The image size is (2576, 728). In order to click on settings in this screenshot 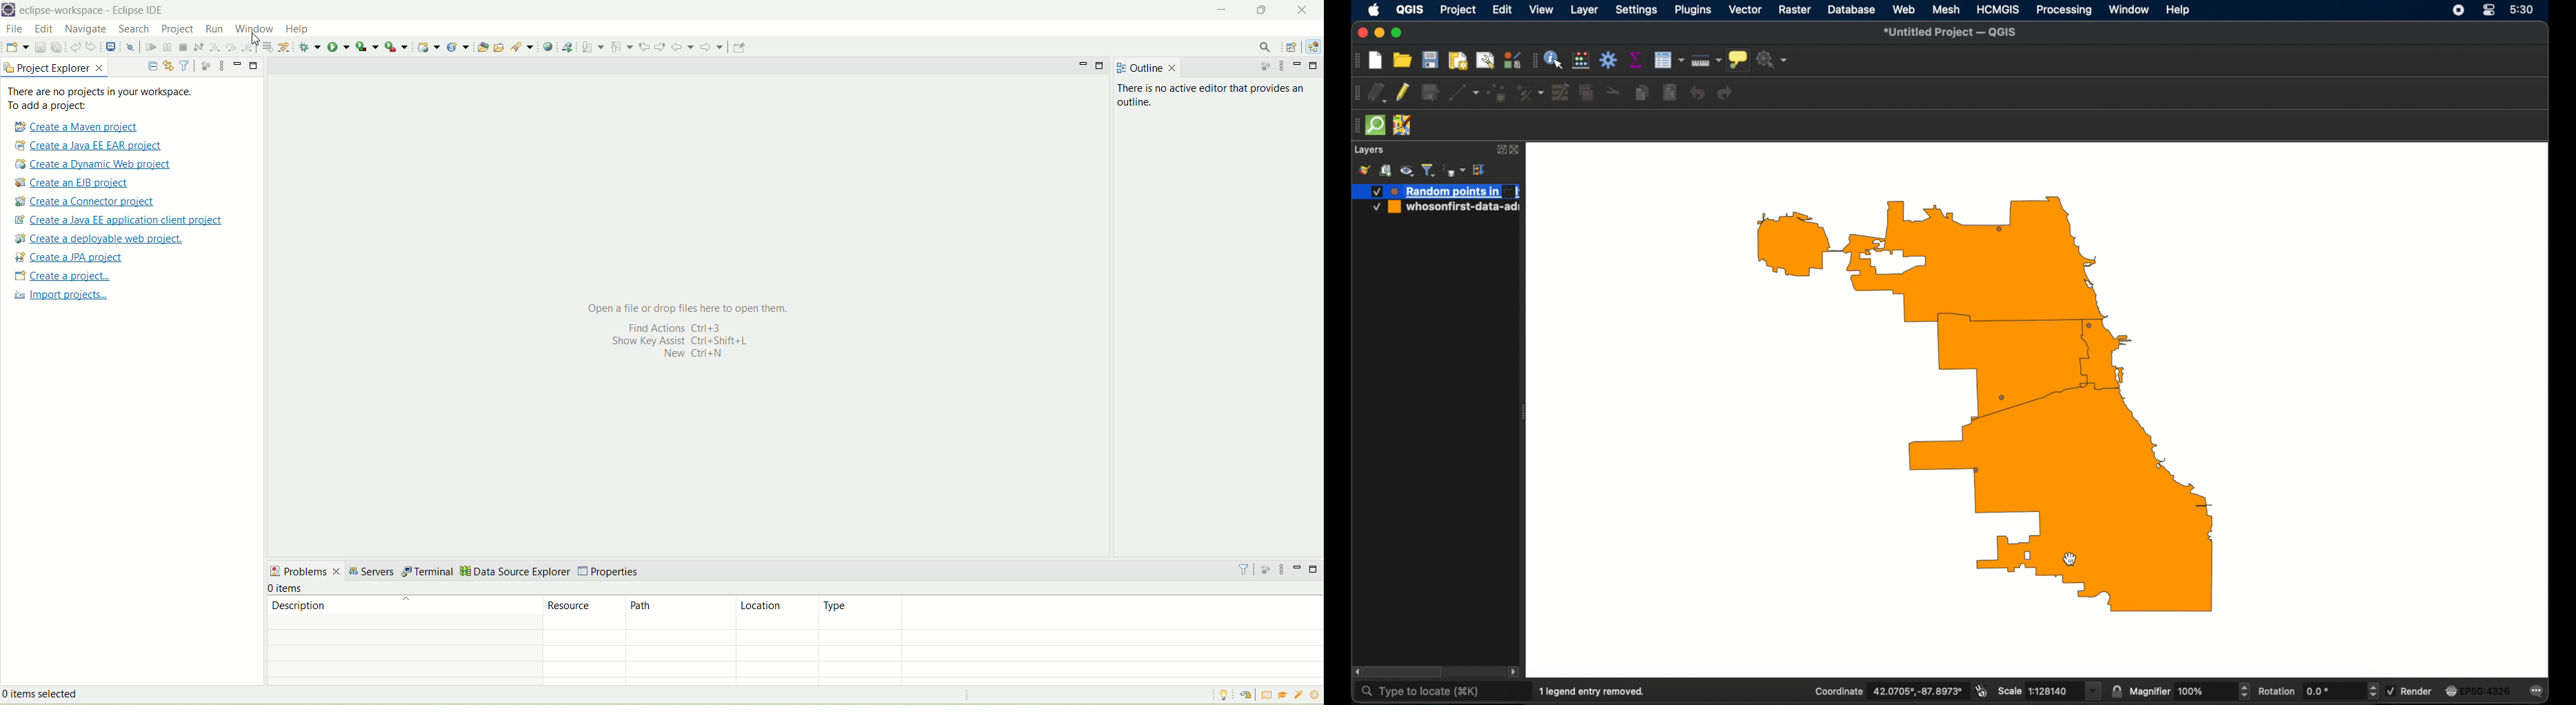, I will do `click(1638, 10)`.